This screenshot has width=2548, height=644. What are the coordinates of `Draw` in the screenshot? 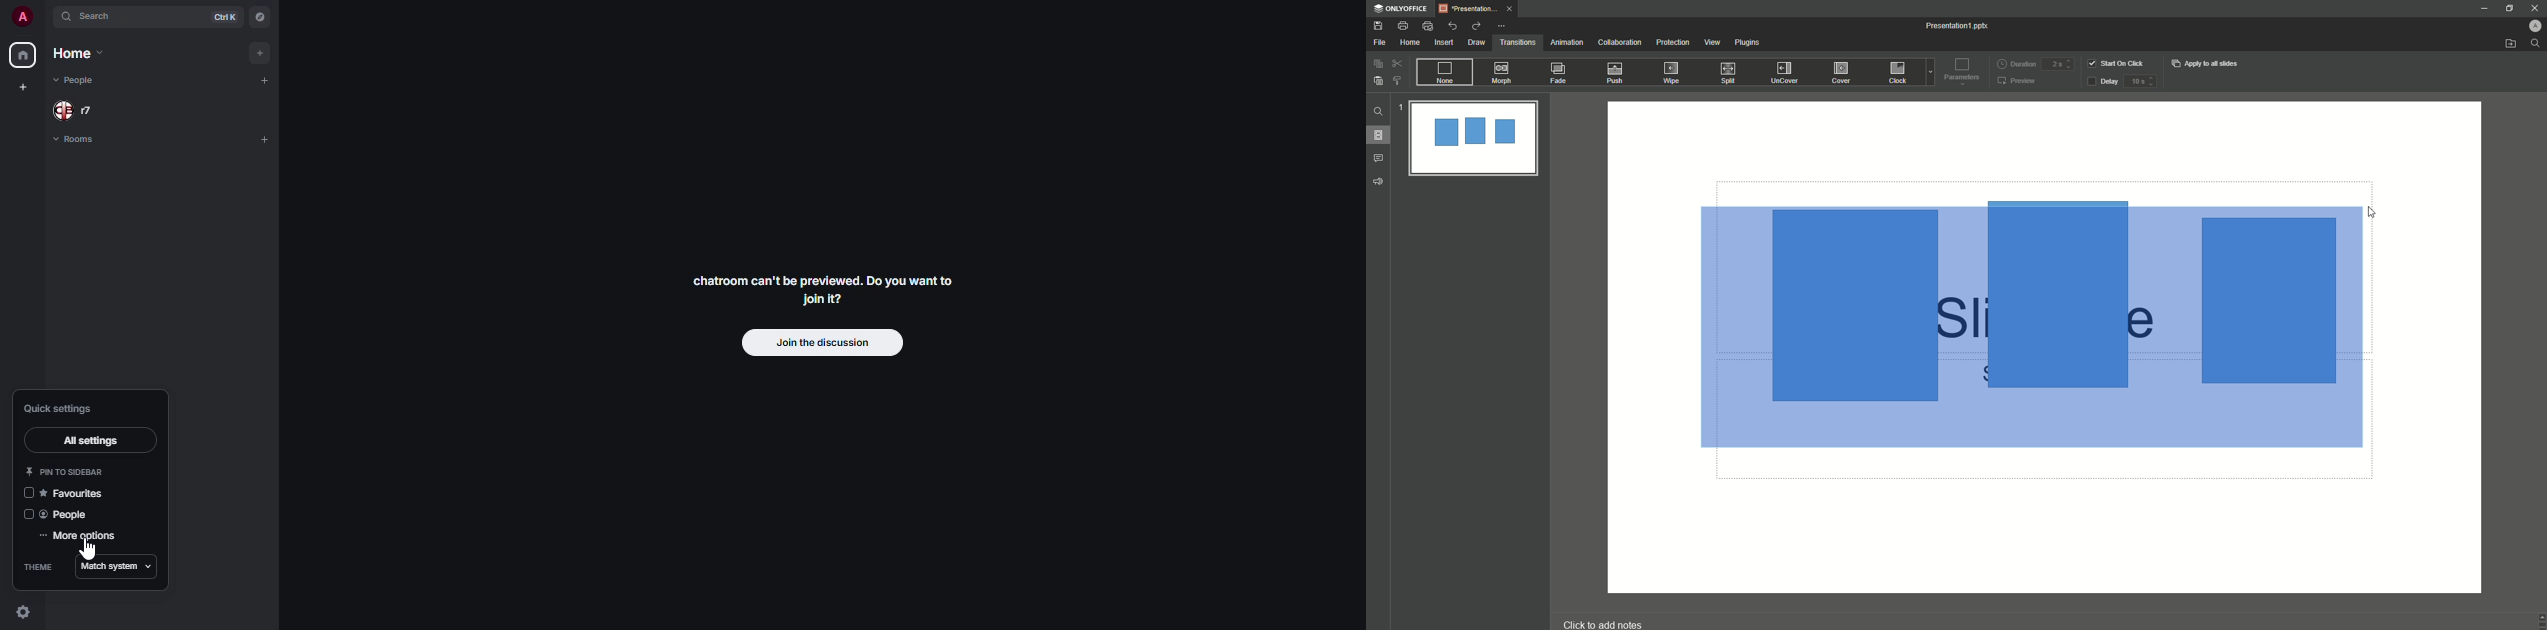 It's located at (1477, 42).